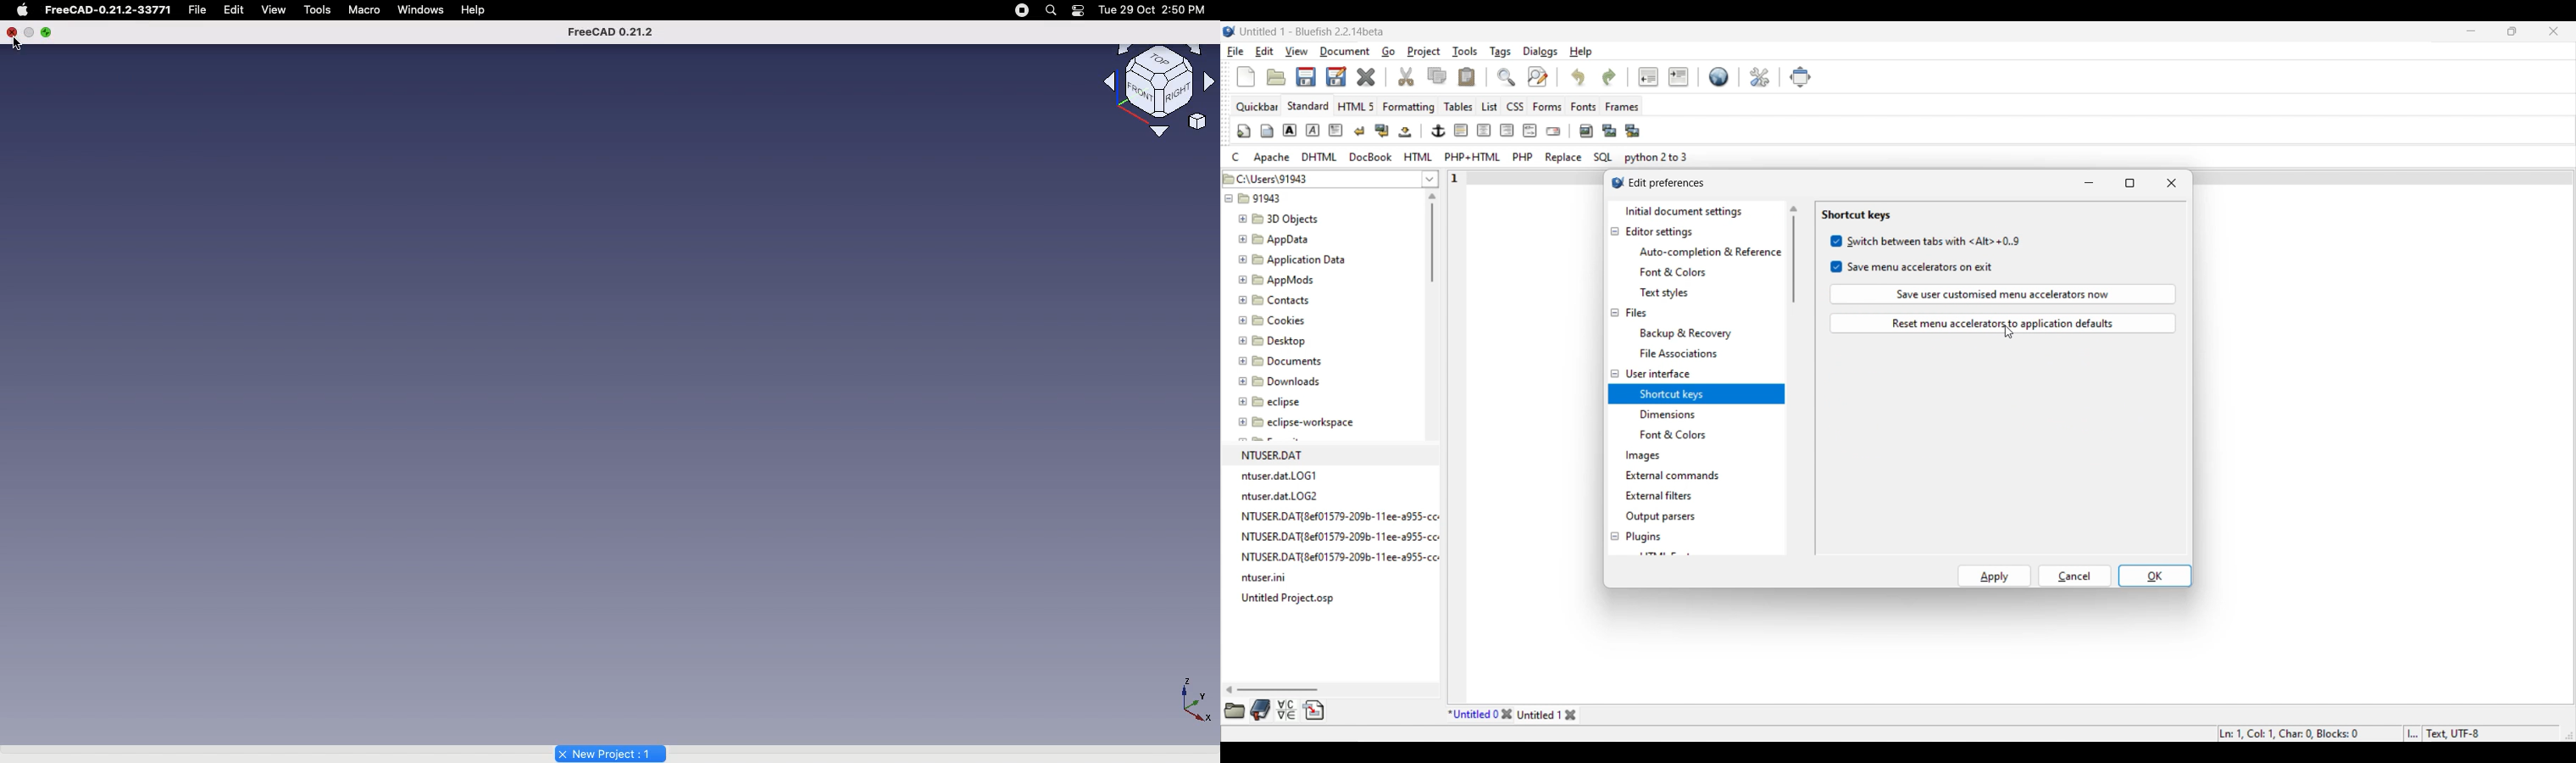 The height and width of the screenshot is (784, 2576). What do you see at coordinates (1547, 107) in the screenshot?
I see `Forms` at bounding box center [1547, 107].